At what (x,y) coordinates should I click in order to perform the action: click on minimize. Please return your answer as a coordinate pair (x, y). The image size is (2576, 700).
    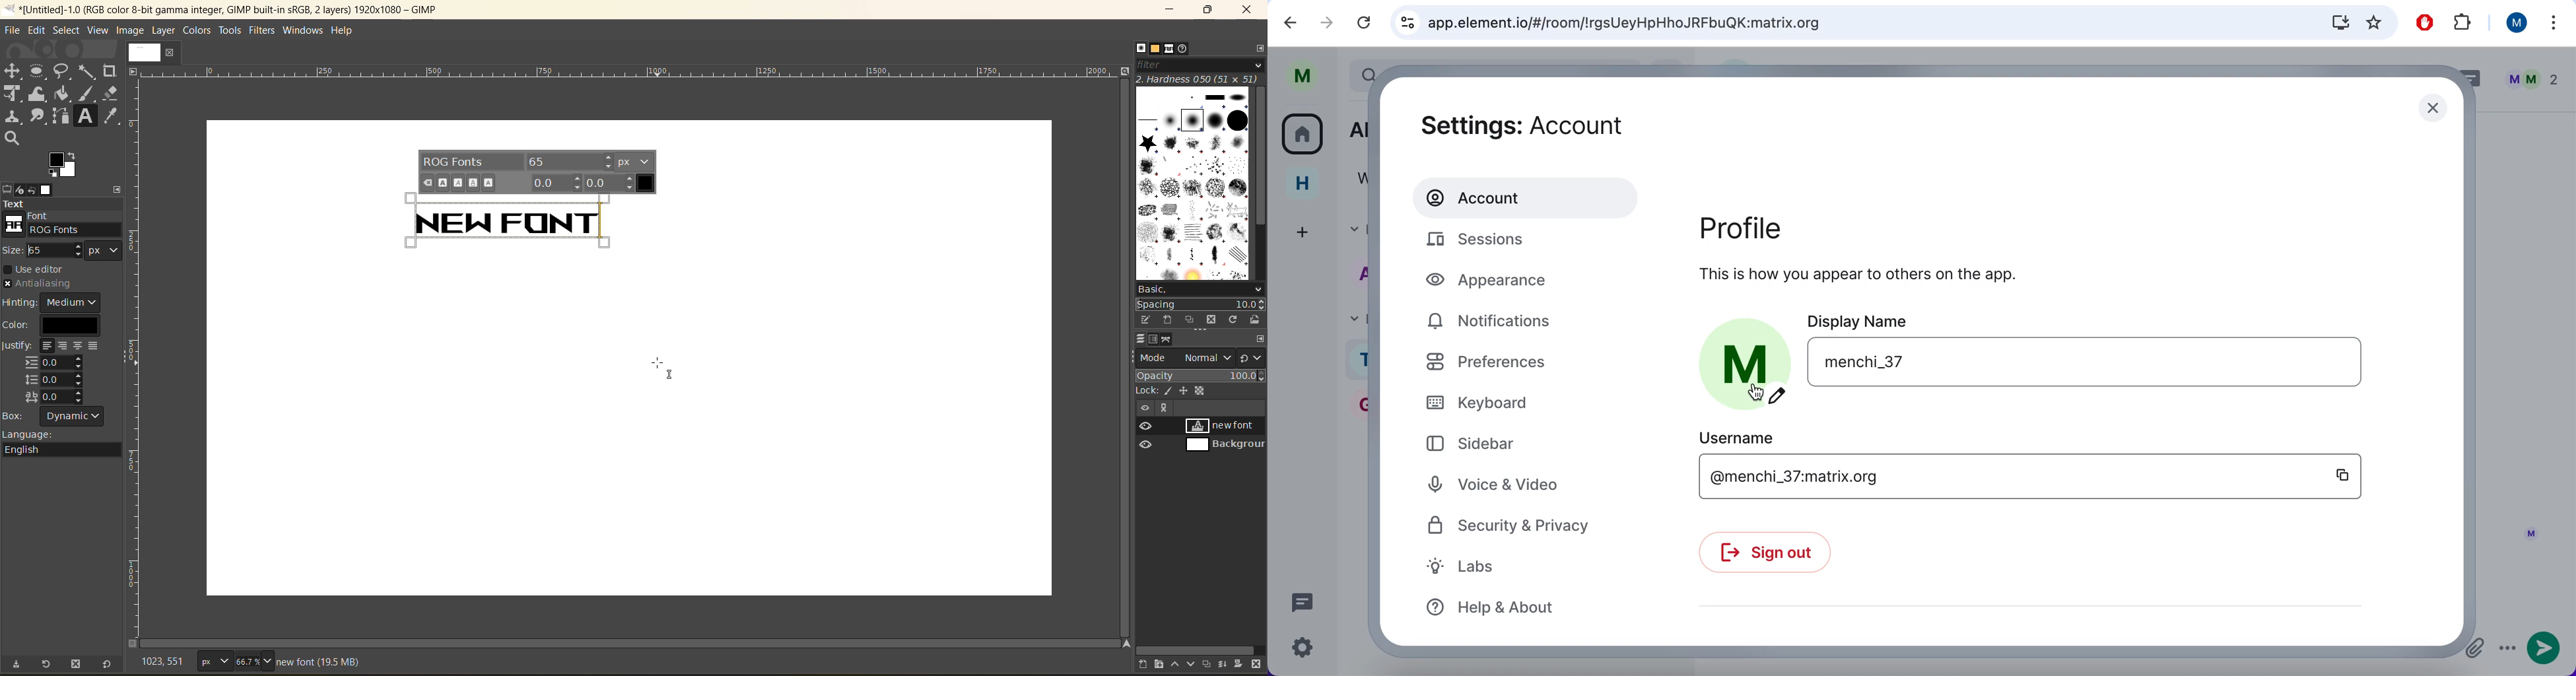
    Looking at the image, I should click on (1165, 10).